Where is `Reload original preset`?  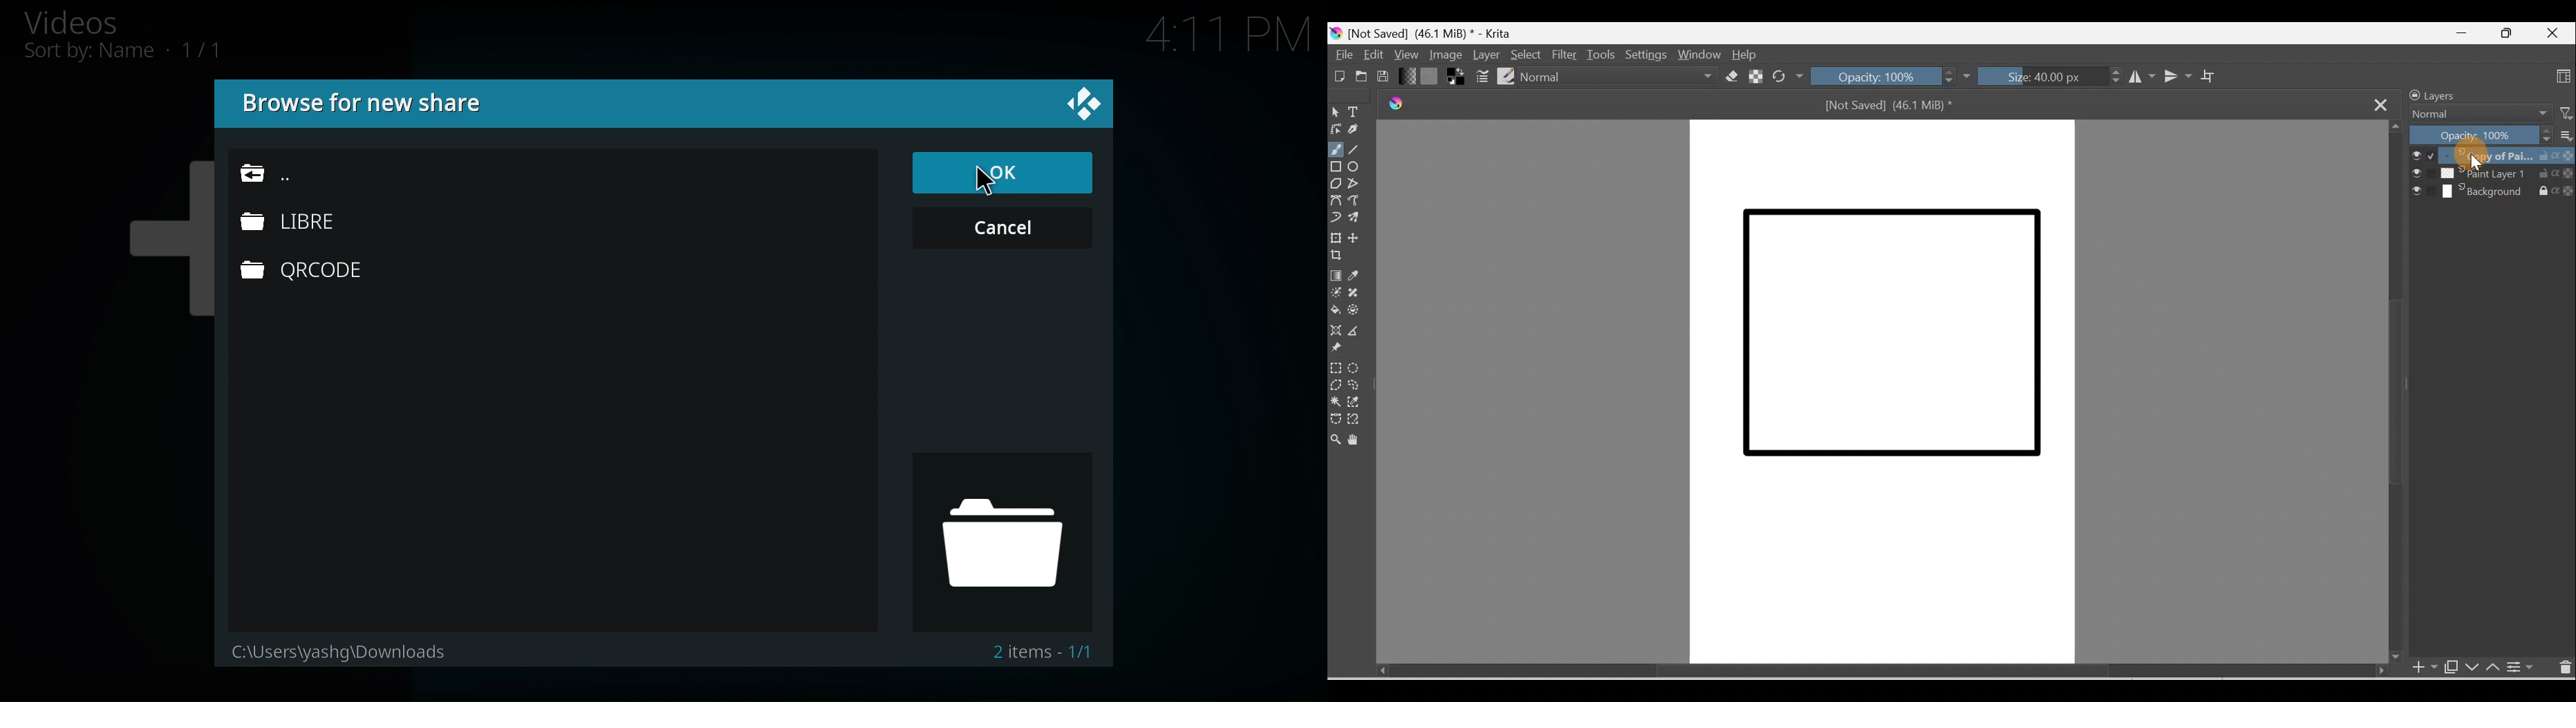
Reload original preset is located at coordinates (1787, 76).